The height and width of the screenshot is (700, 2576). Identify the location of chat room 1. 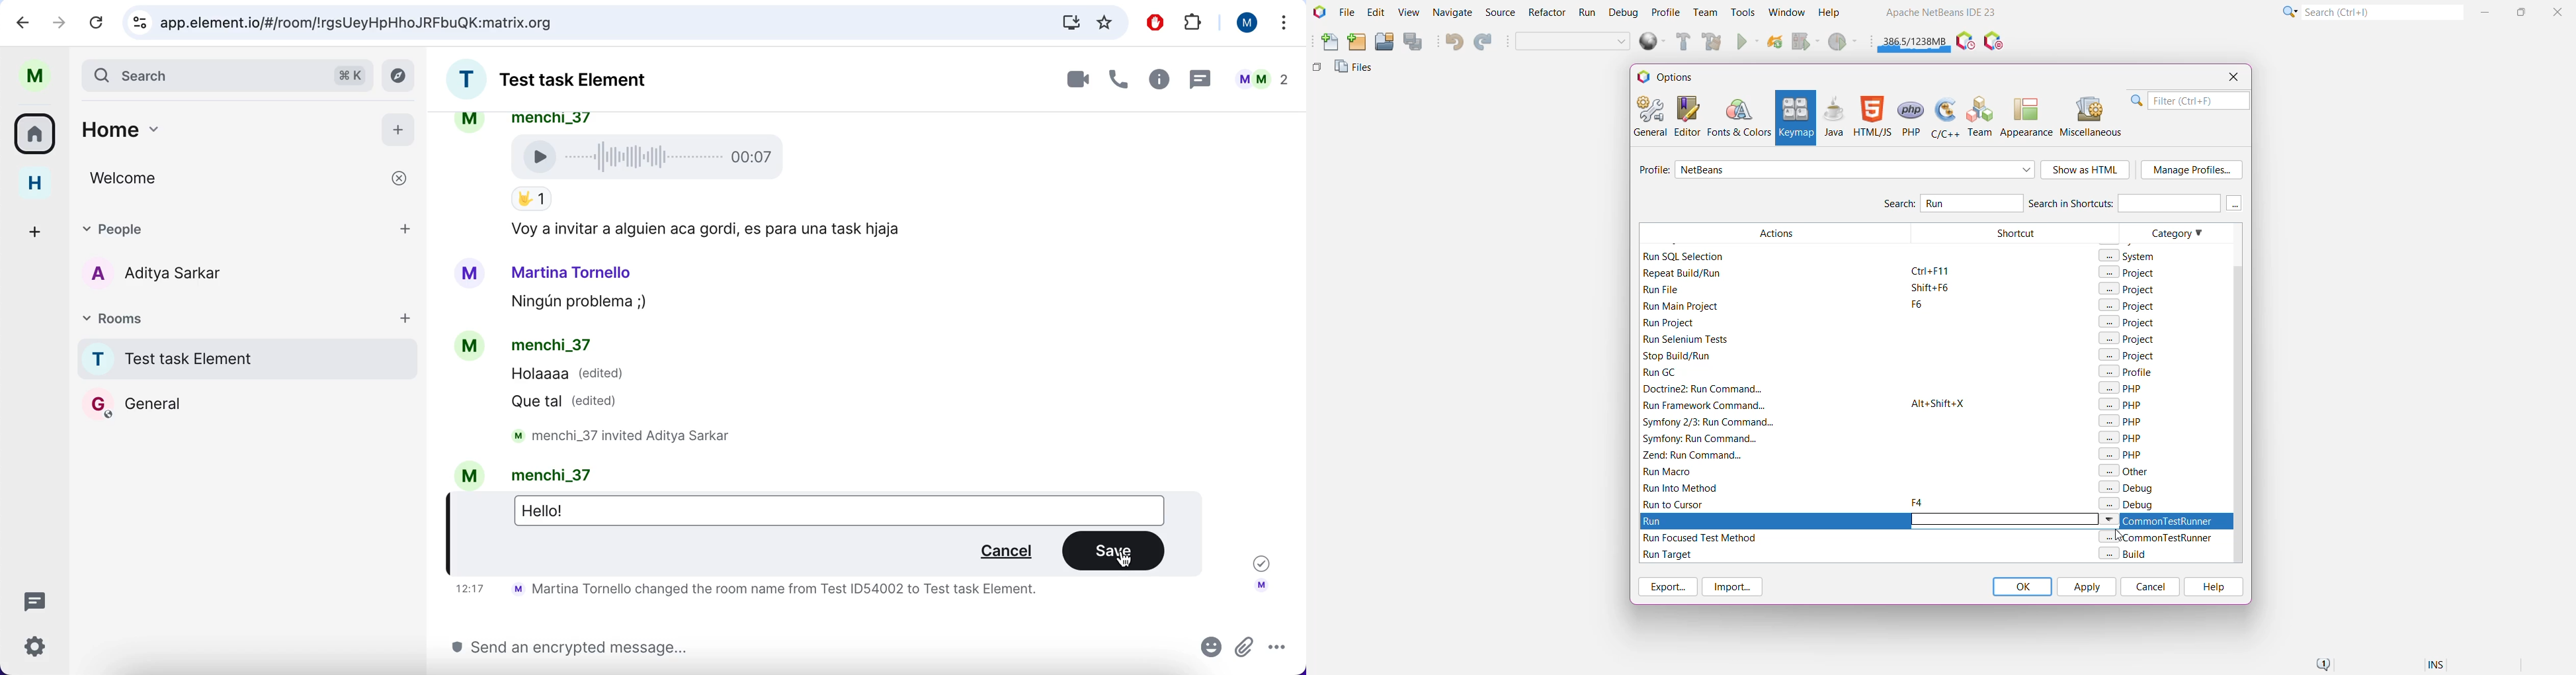
(246, 361).